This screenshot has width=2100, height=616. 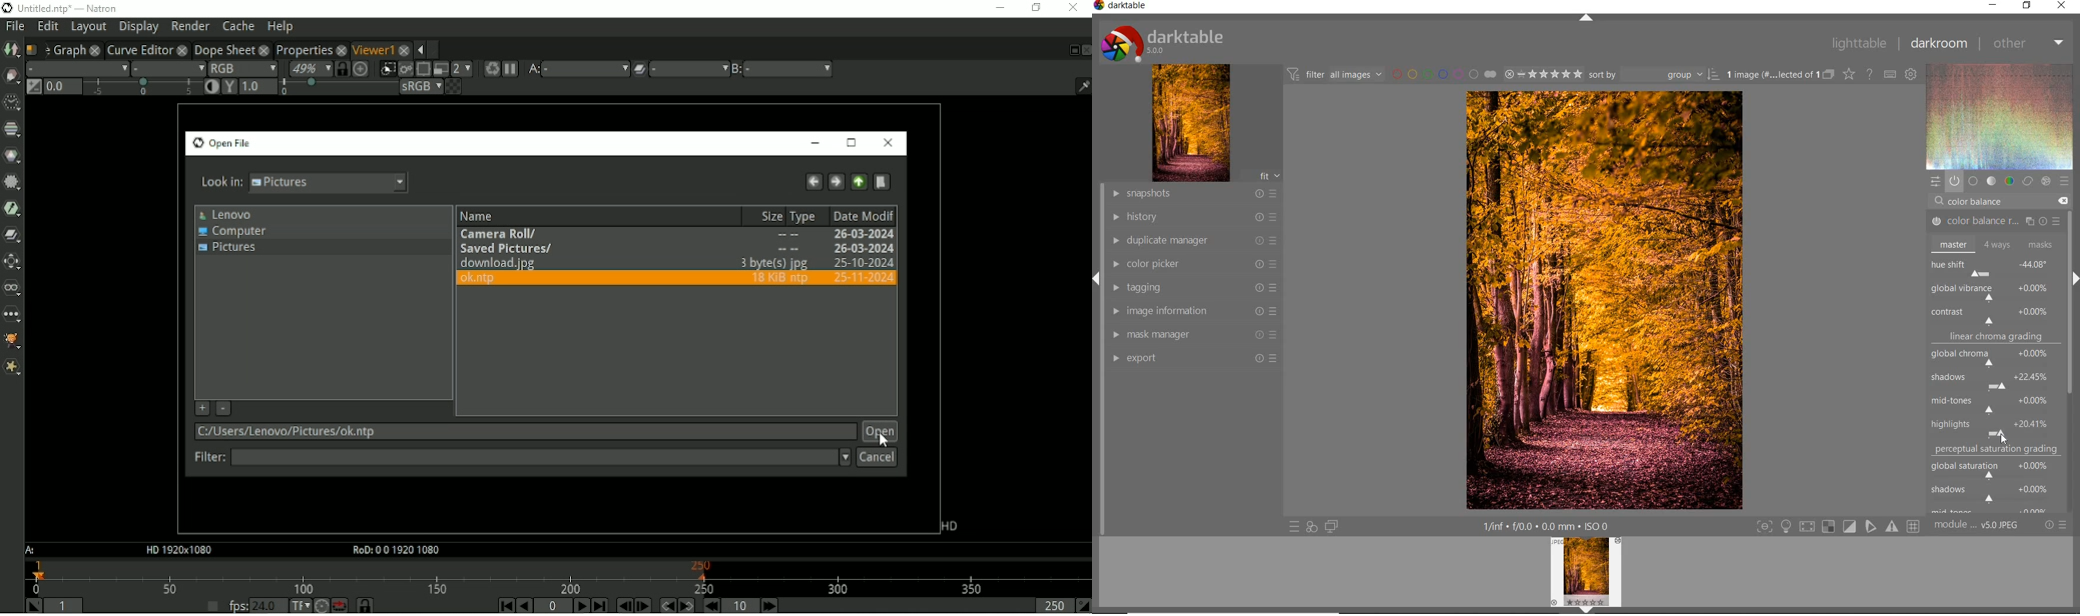 What do you see at coordinates (1890, 75) in the screenshot?
I see `define keyboard shortcut` at bounding box center [1890, 75].